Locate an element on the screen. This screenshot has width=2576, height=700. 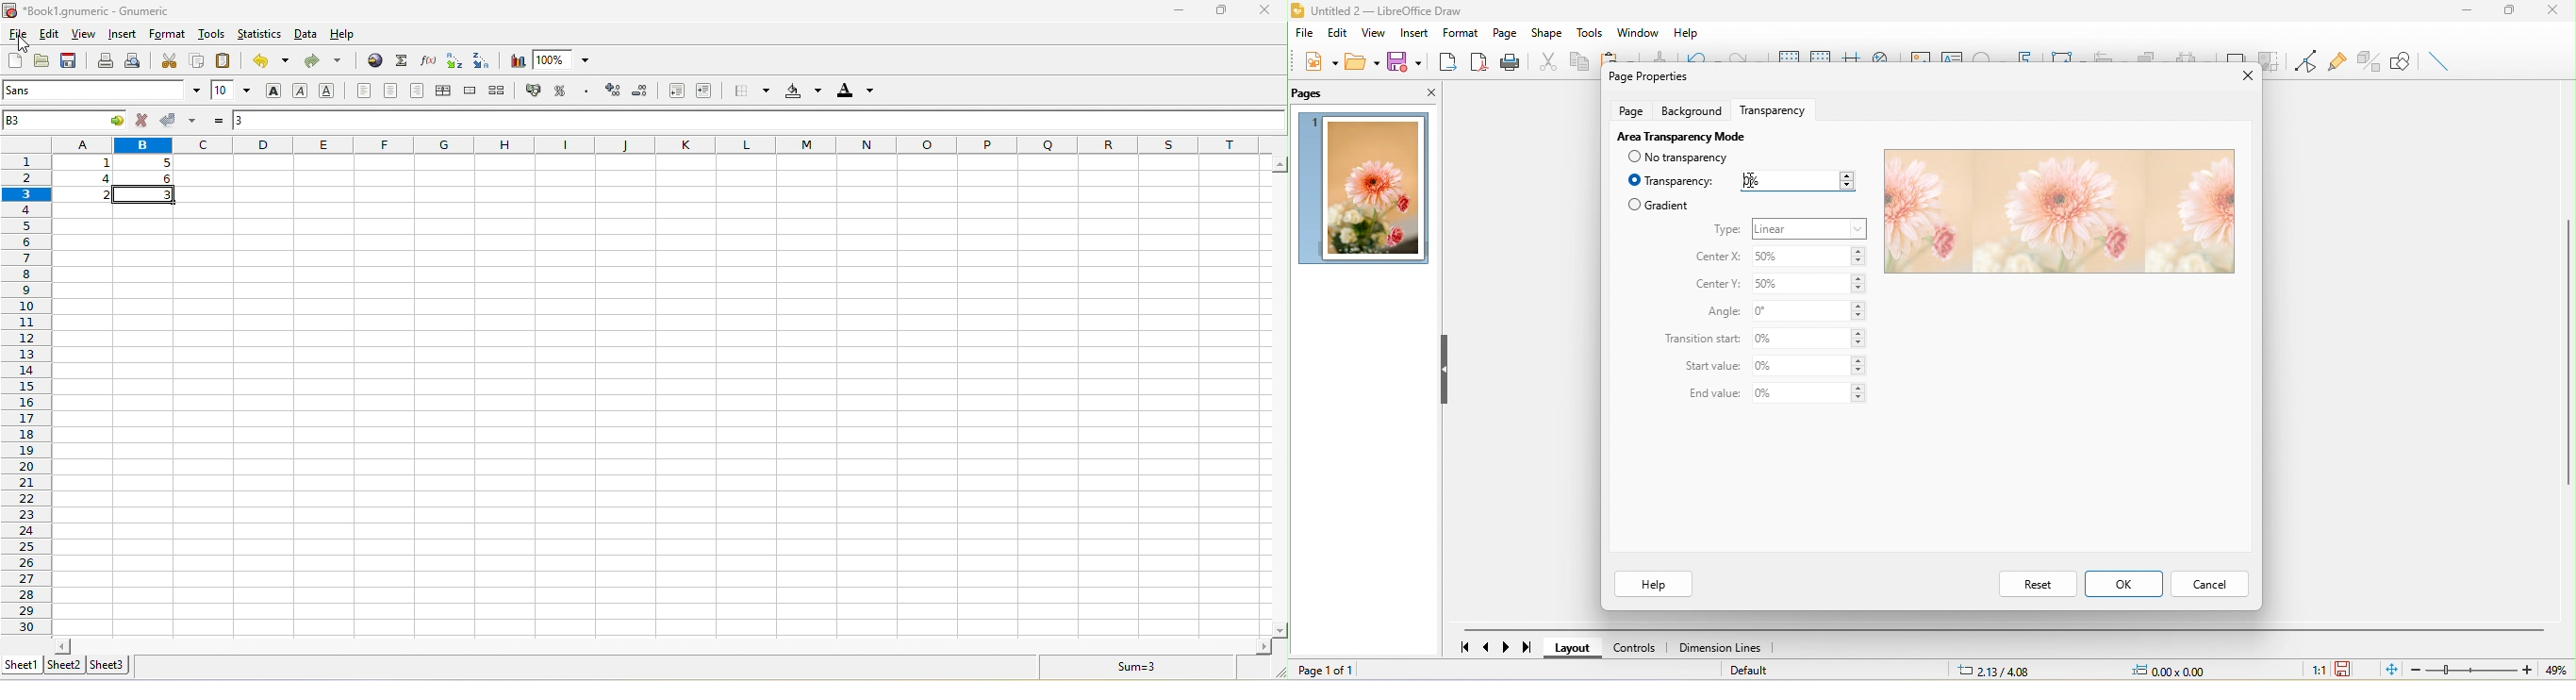
tools is located at coordinates (1588, 32).